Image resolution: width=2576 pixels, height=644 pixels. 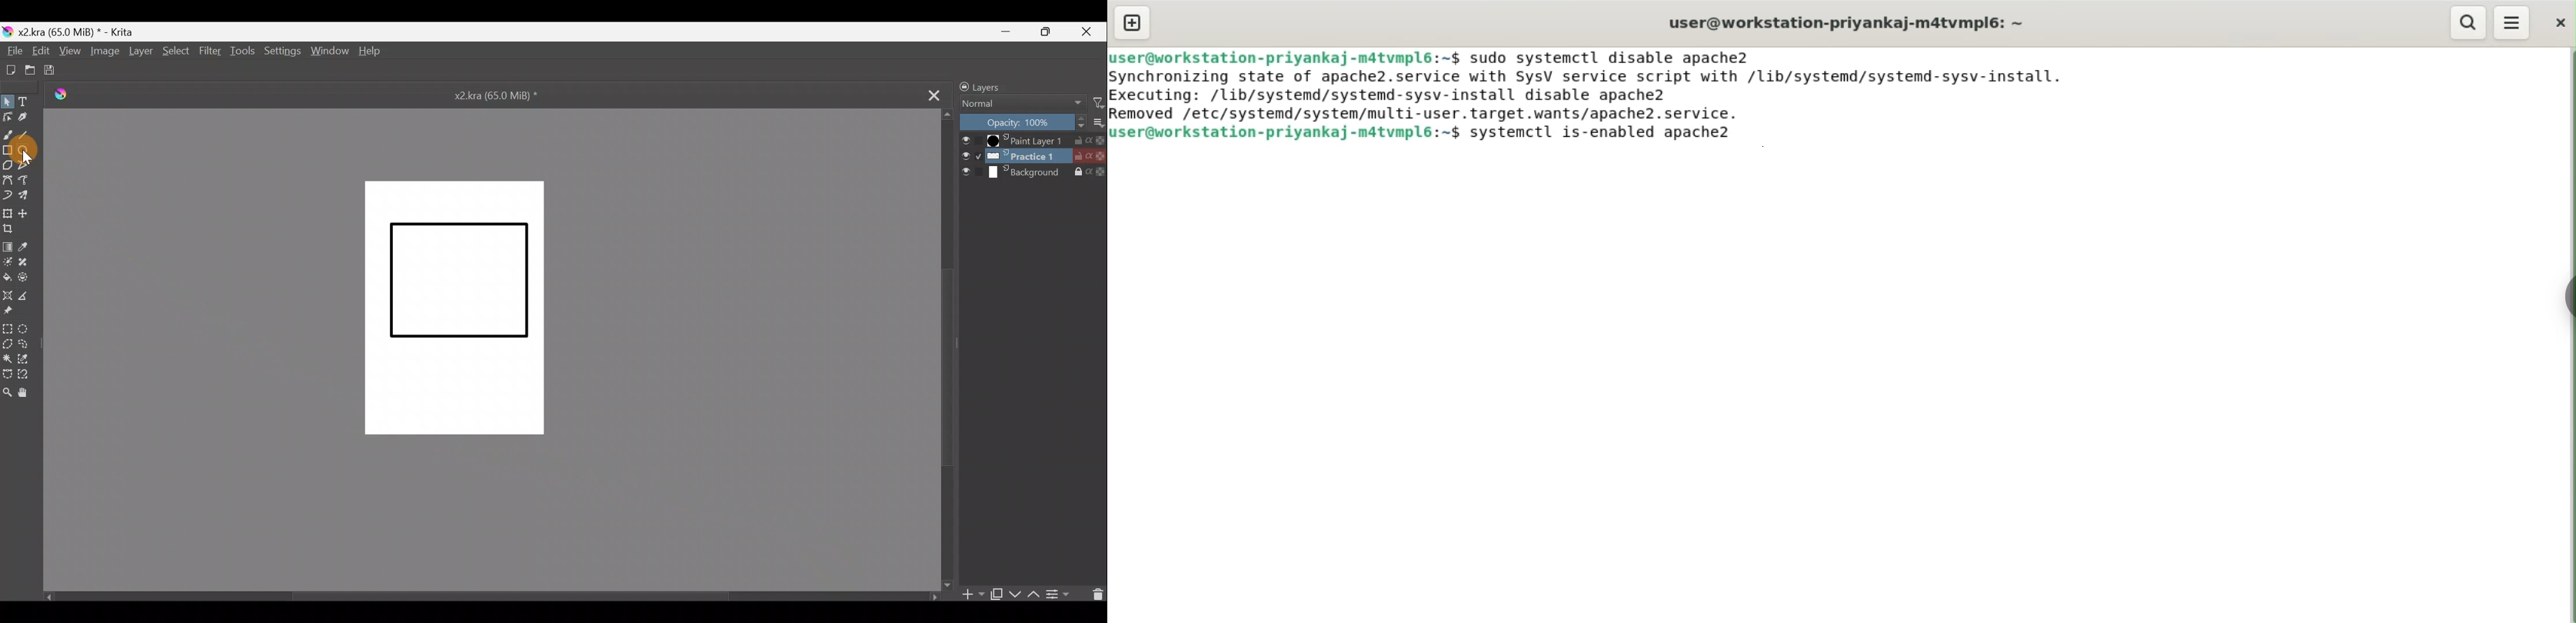 What do you see at coordinates (29, 213) in the screenshot?
I see `Move layer` at bounding box center [29, 213].